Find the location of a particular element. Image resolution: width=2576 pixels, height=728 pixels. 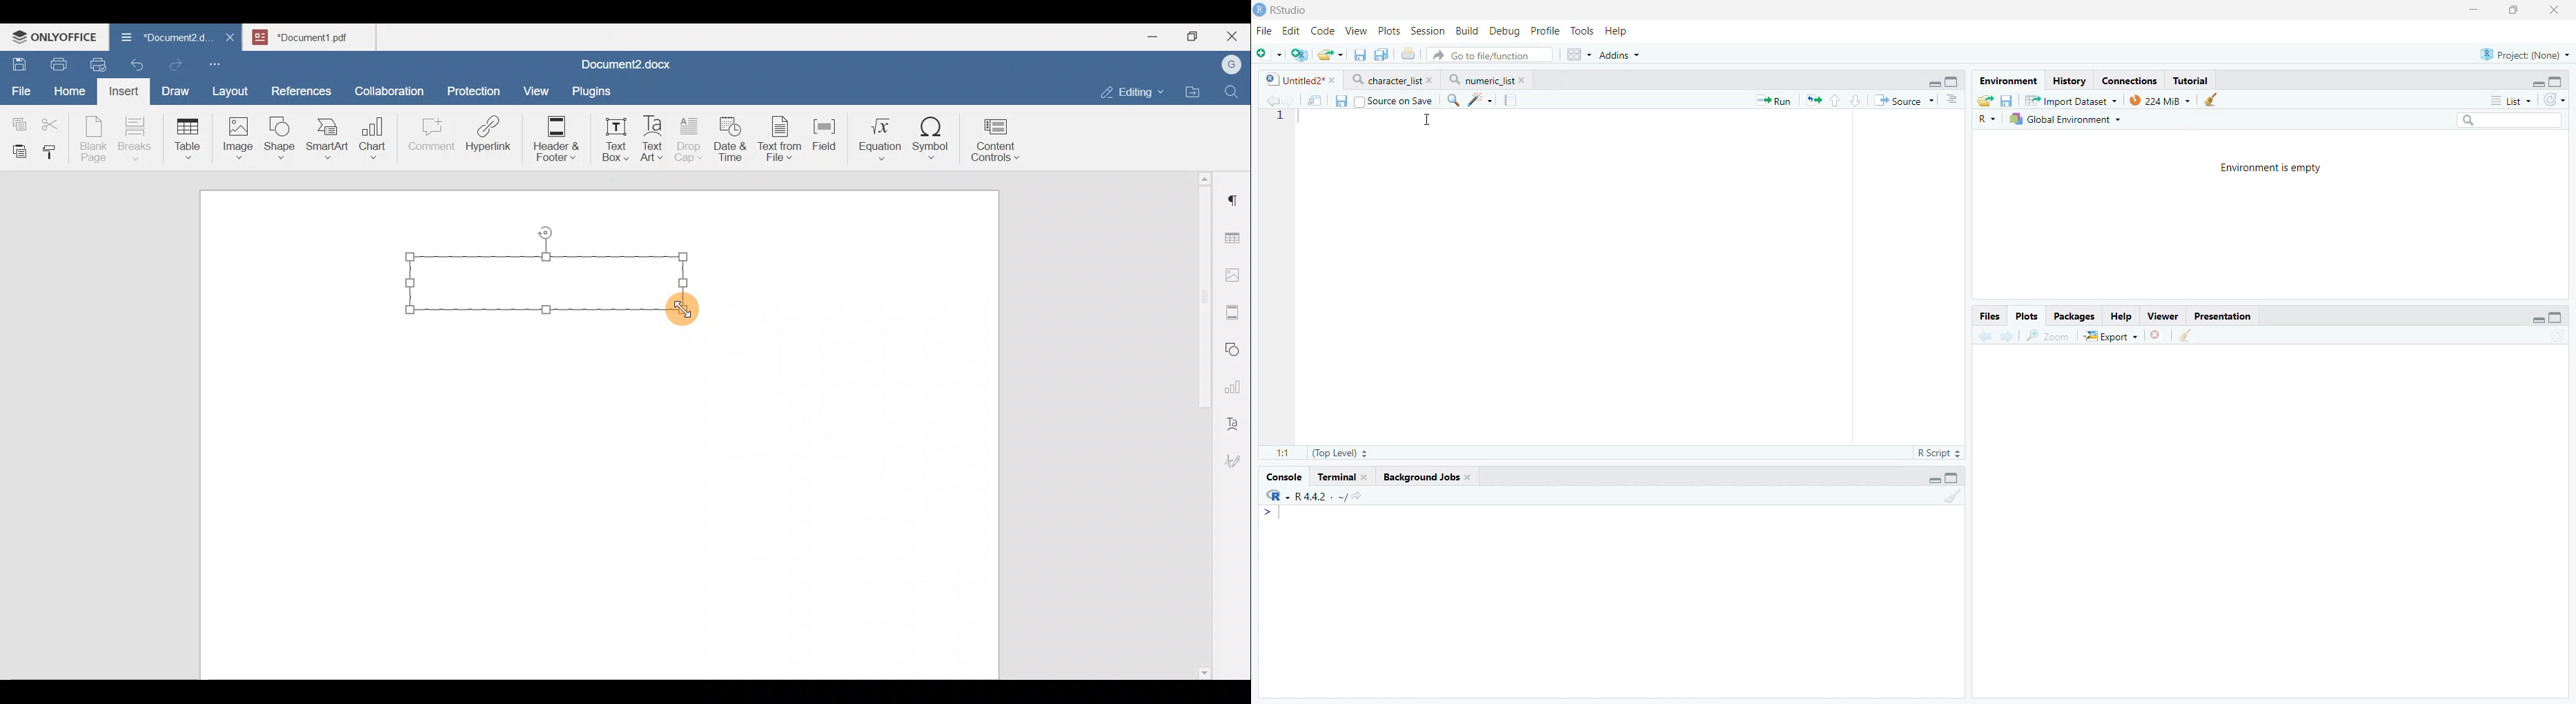

Source is located at coordinates (1902, 101).